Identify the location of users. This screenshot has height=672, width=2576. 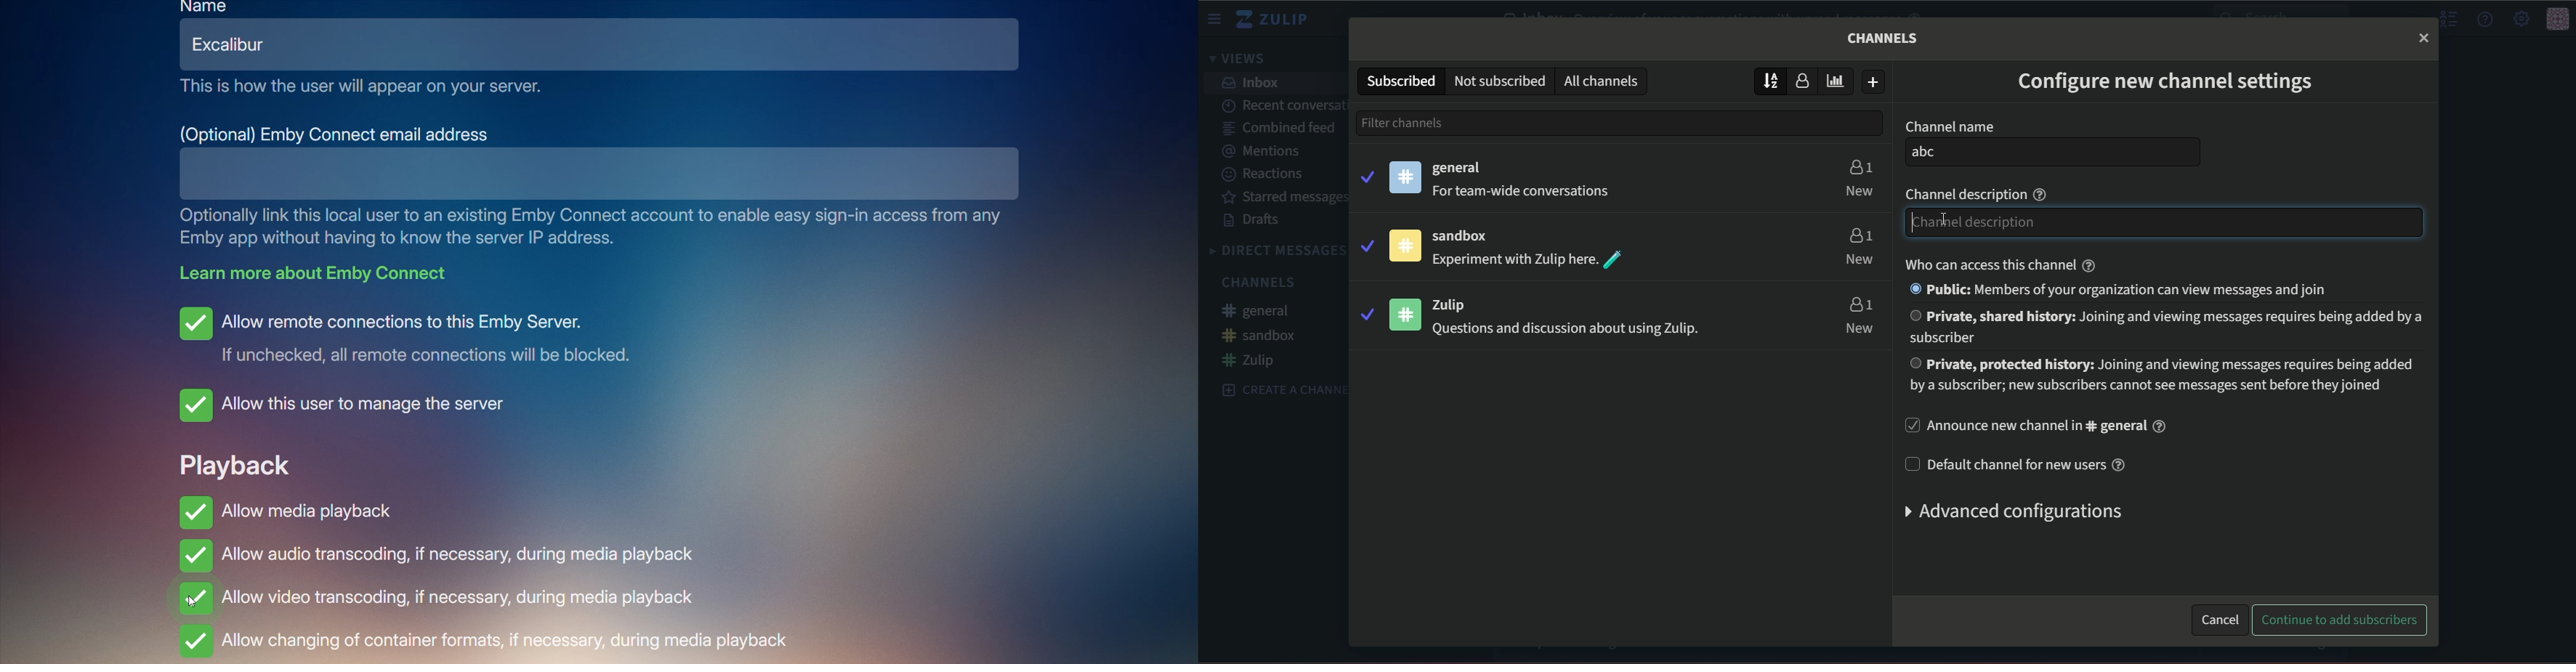
(1860, 165).